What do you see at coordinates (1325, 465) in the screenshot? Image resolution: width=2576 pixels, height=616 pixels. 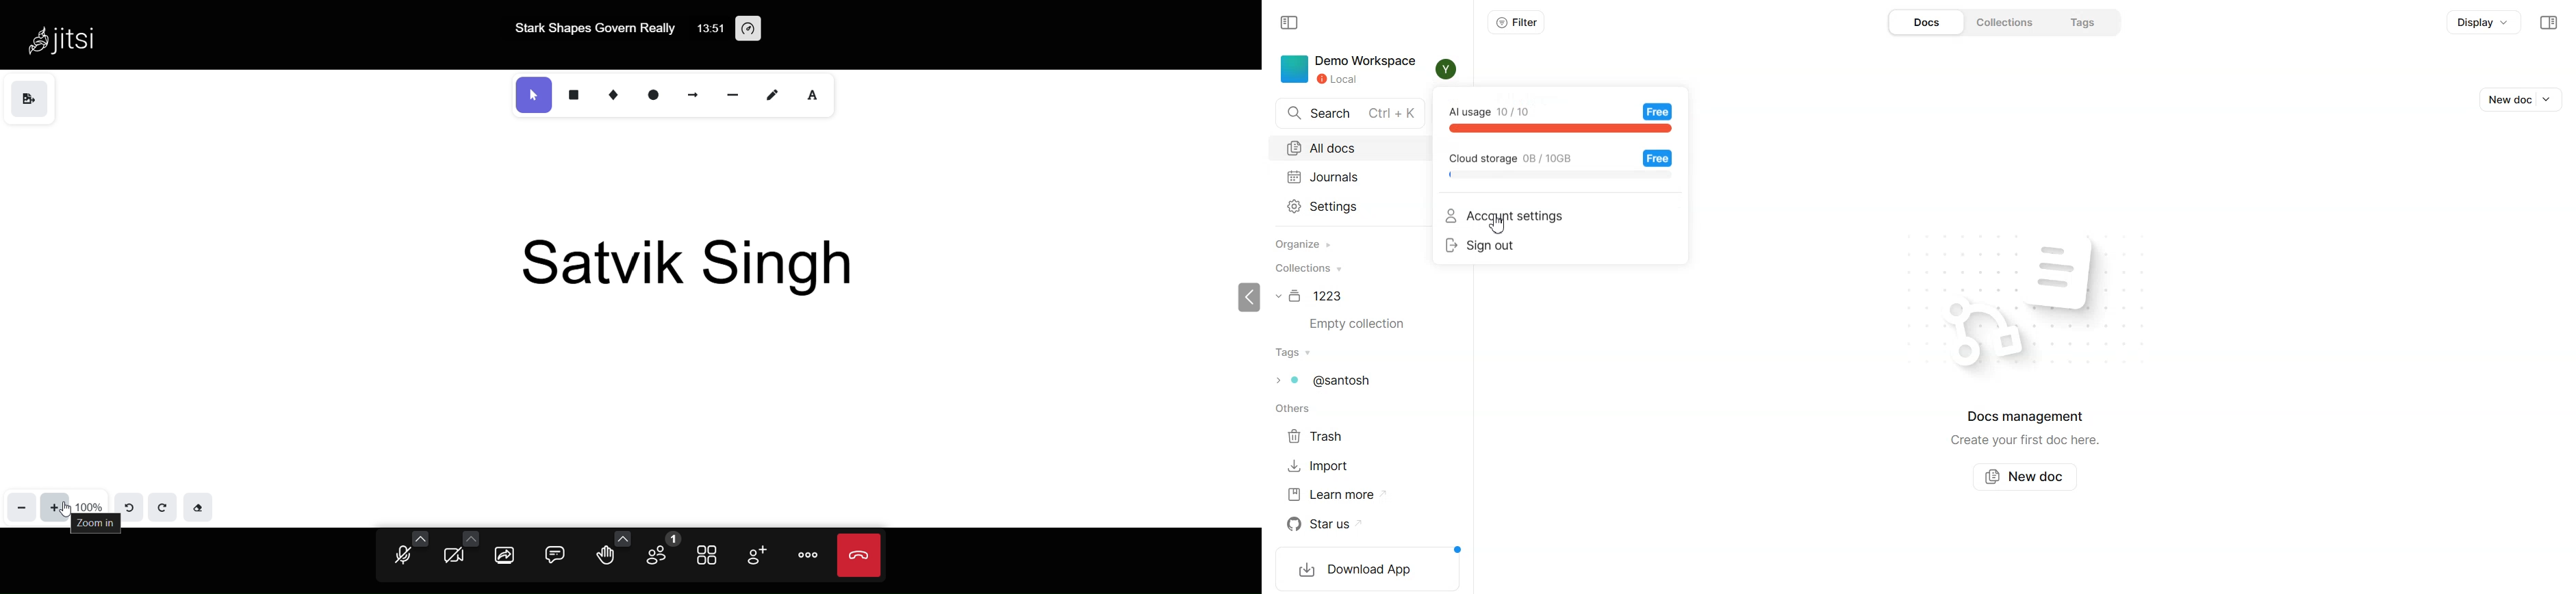 I see `Import` at bounding box center [1325, 465].